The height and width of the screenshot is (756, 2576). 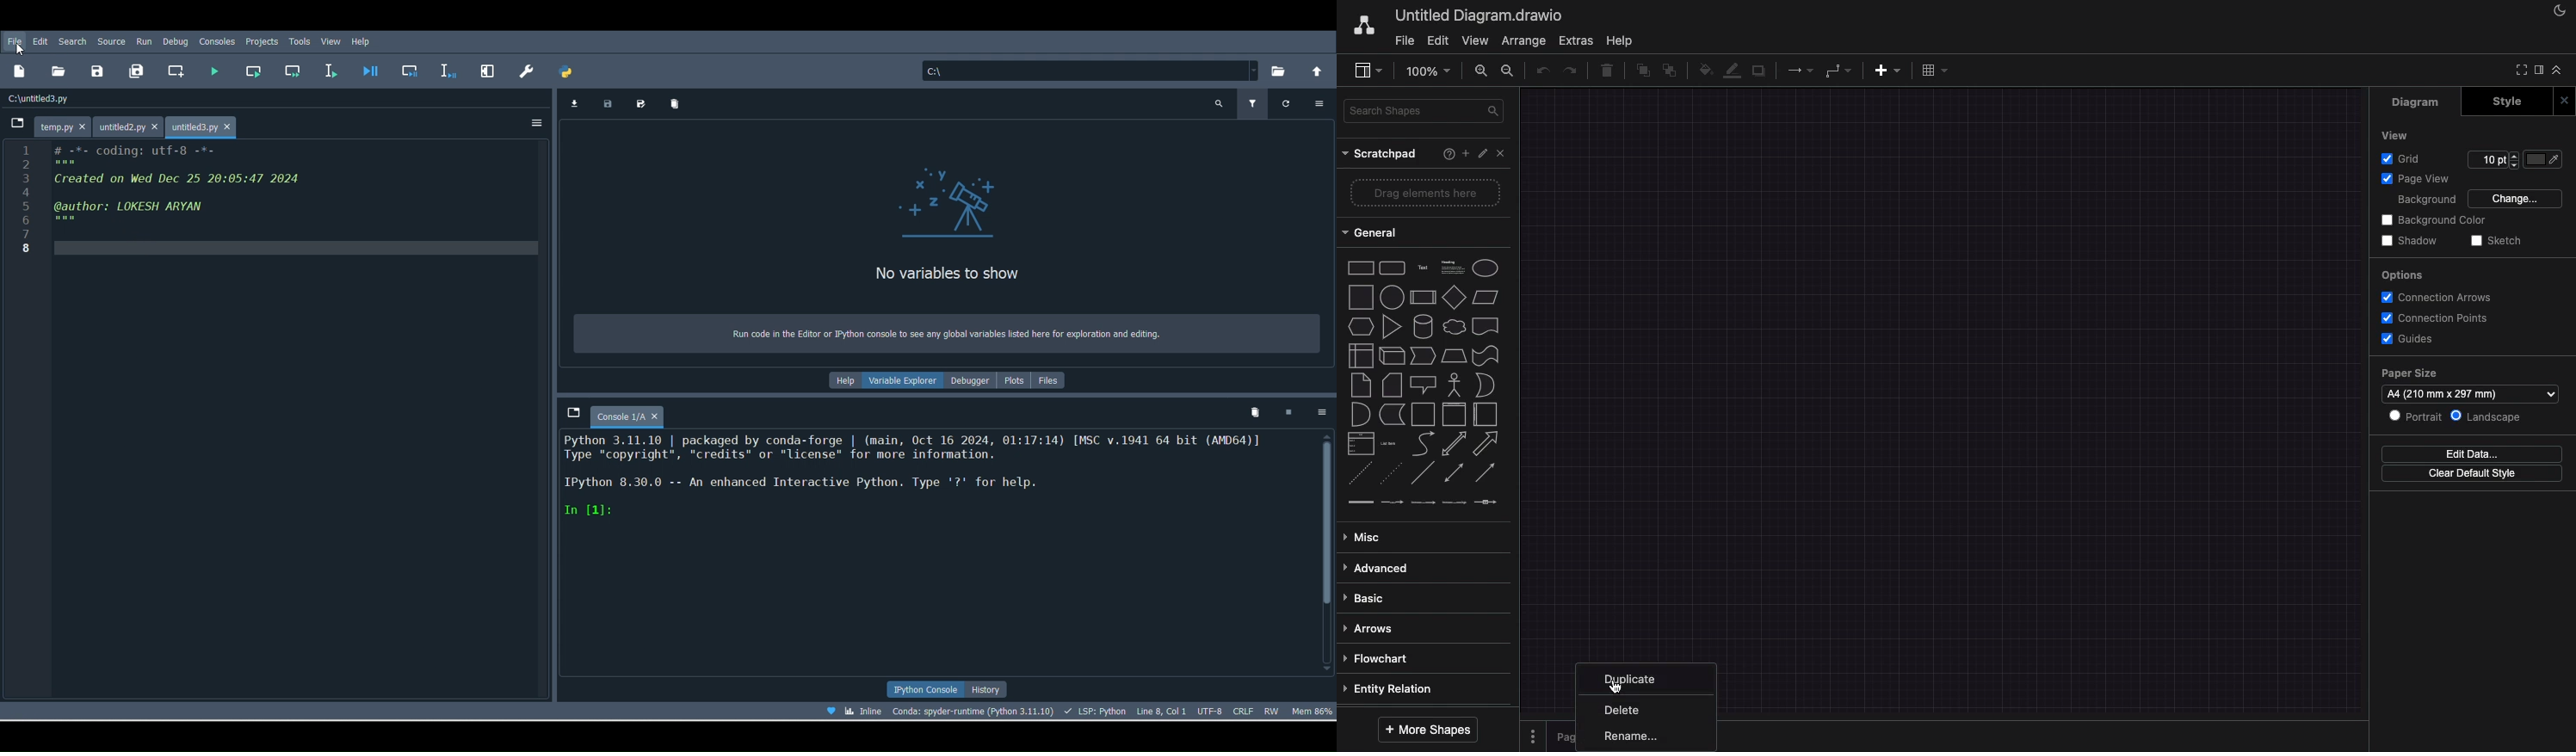 What do you see at coordinates (1391, 472) in the screenshot?
I see `dotted line` at bounding box center [1391, 472].